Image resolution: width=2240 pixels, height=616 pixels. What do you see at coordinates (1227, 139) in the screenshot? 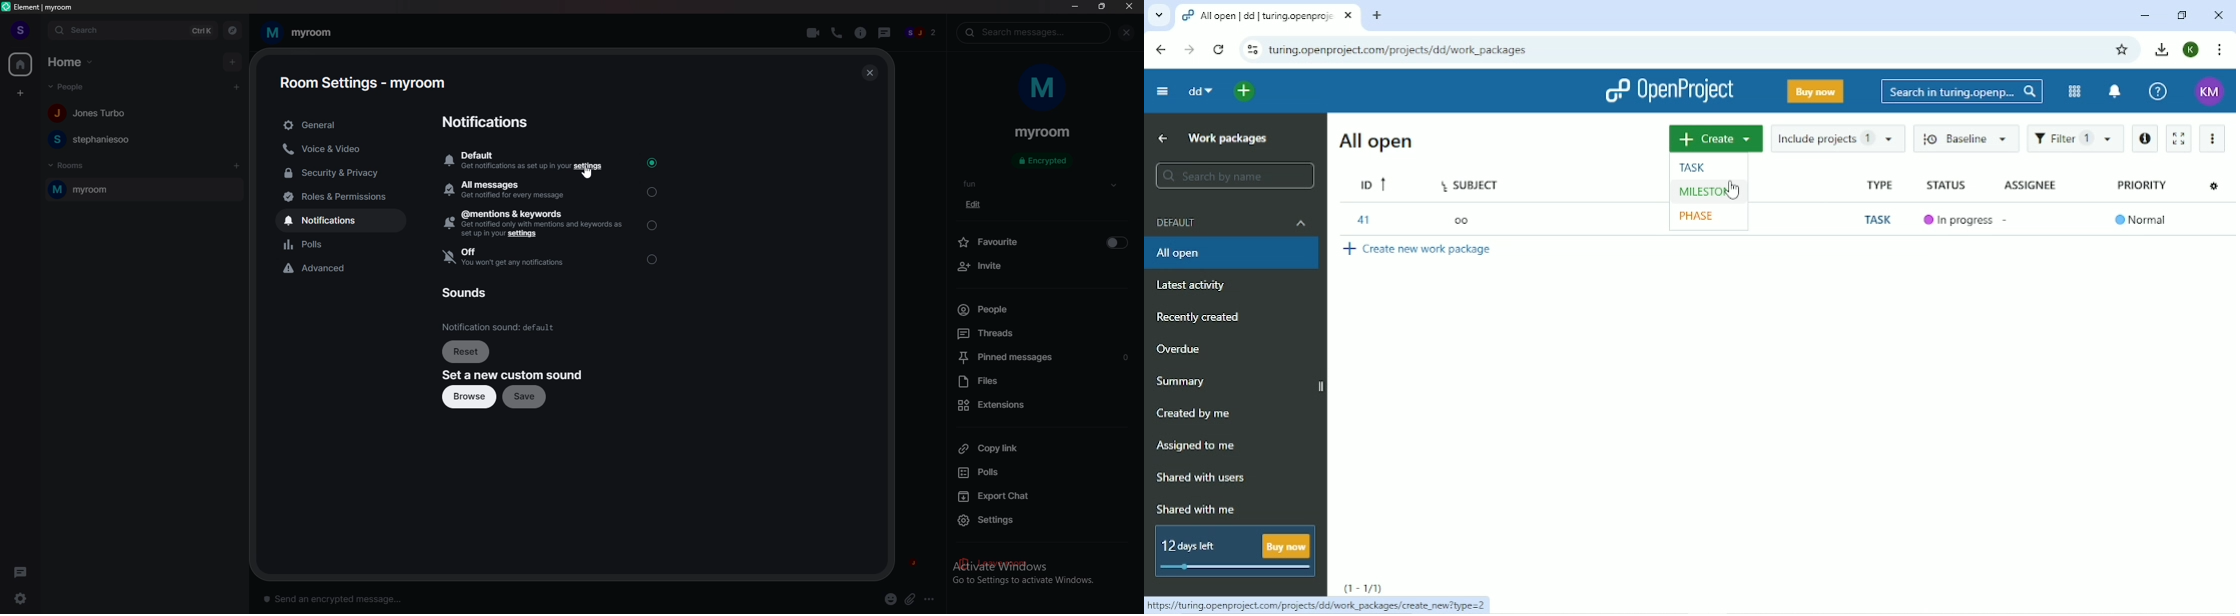
I see `Work packages` at bounding box center [1227, 139].